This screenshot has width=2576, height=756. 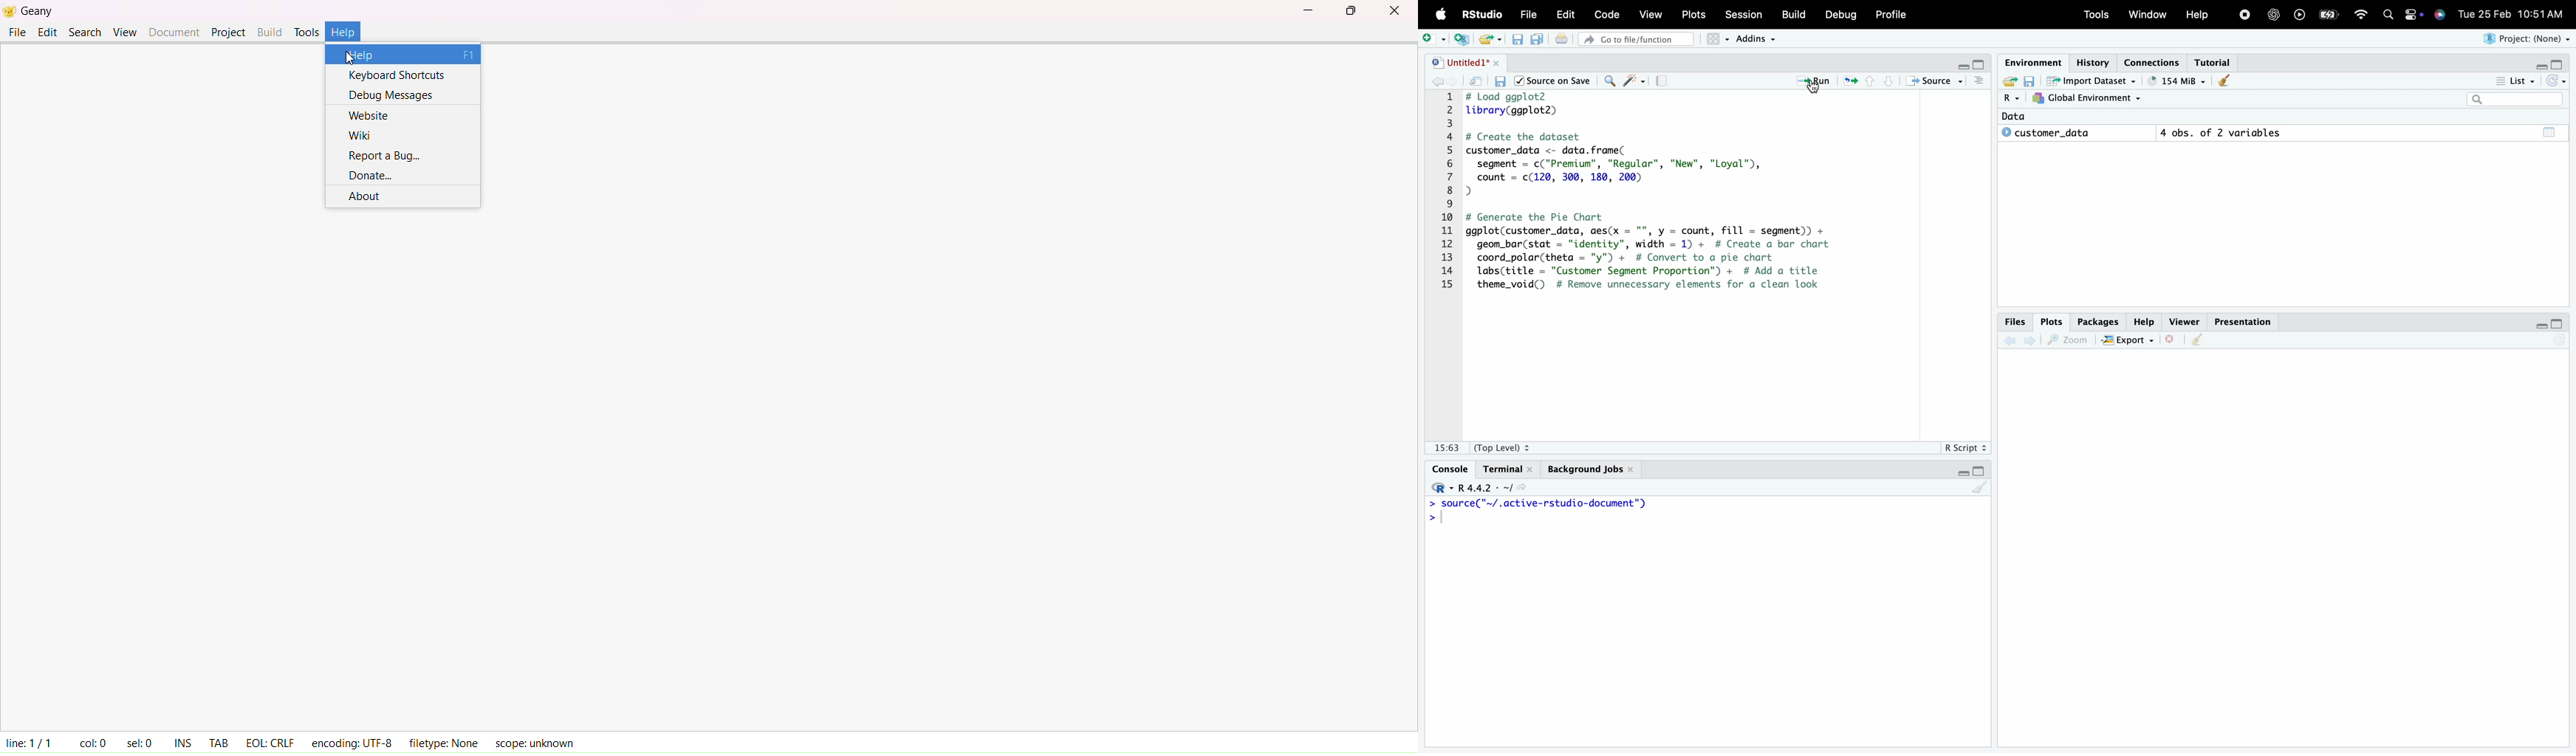 What do you see at coordinates (1307, 10) in the screenshot?
I see `minimize` at bounding box center [1307, 10].